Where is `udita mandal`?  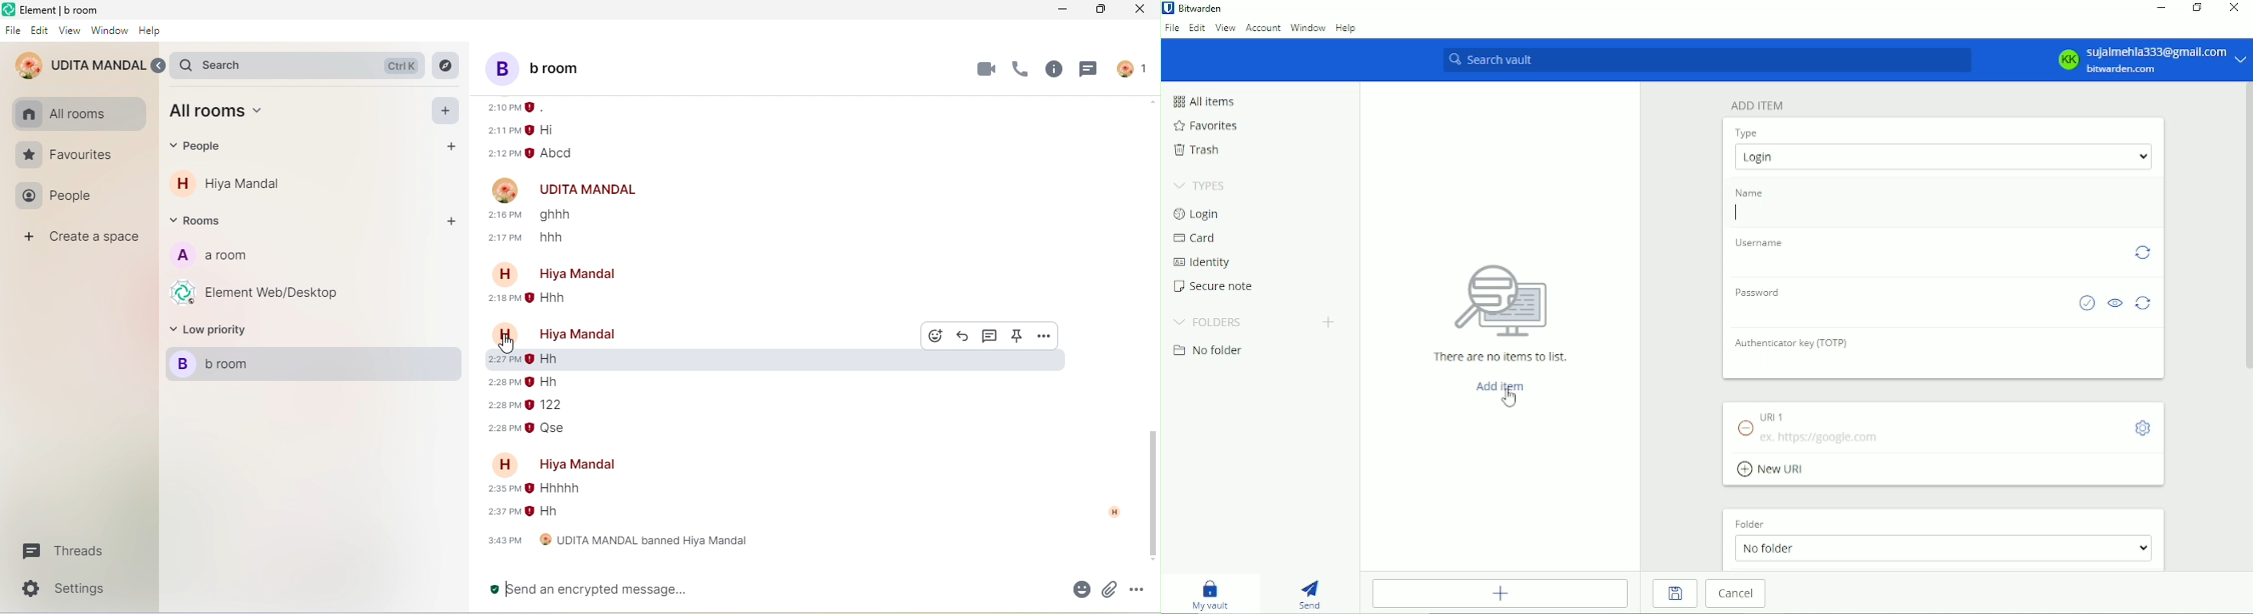 udita mandal is located at coordinates (80, 66).